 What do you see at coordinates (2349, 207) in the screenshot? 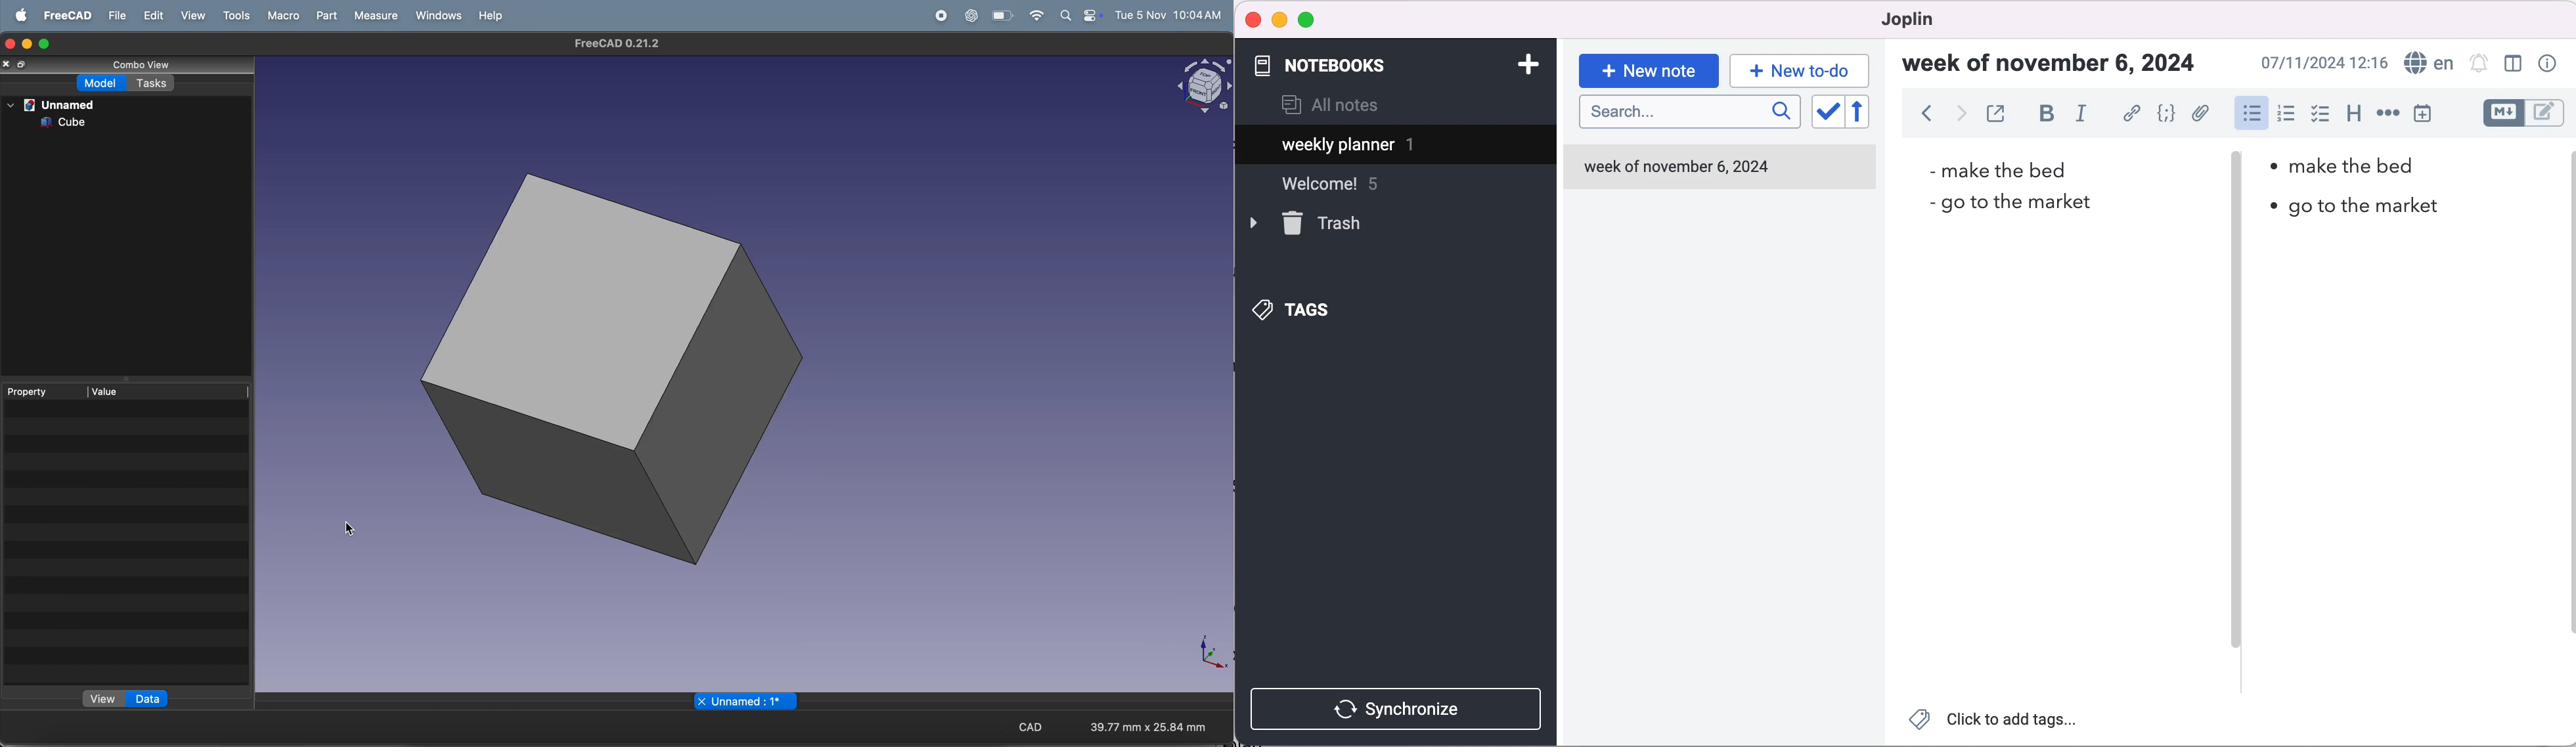
I see `Go to the market` at bounding box center [2349, 207].